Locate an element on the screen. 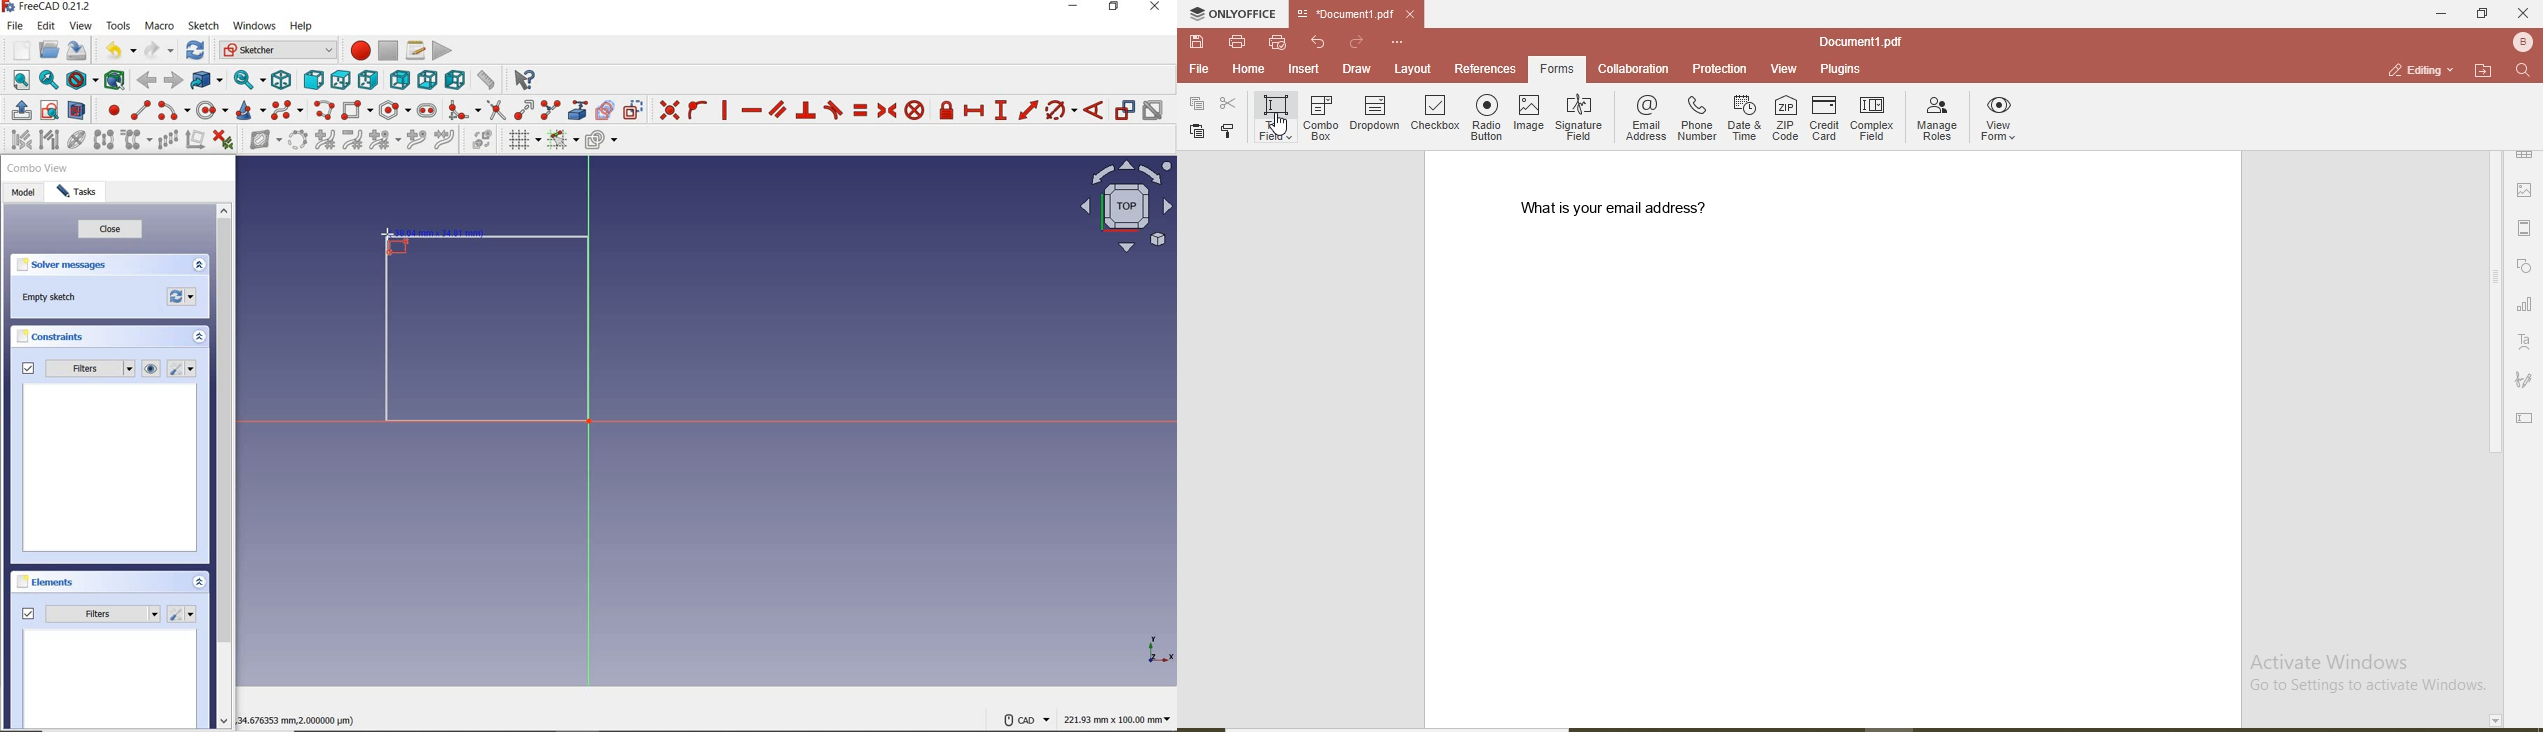 The height and width of the screenshot is (756, 2548). image is located at coordinates (1528, 114).